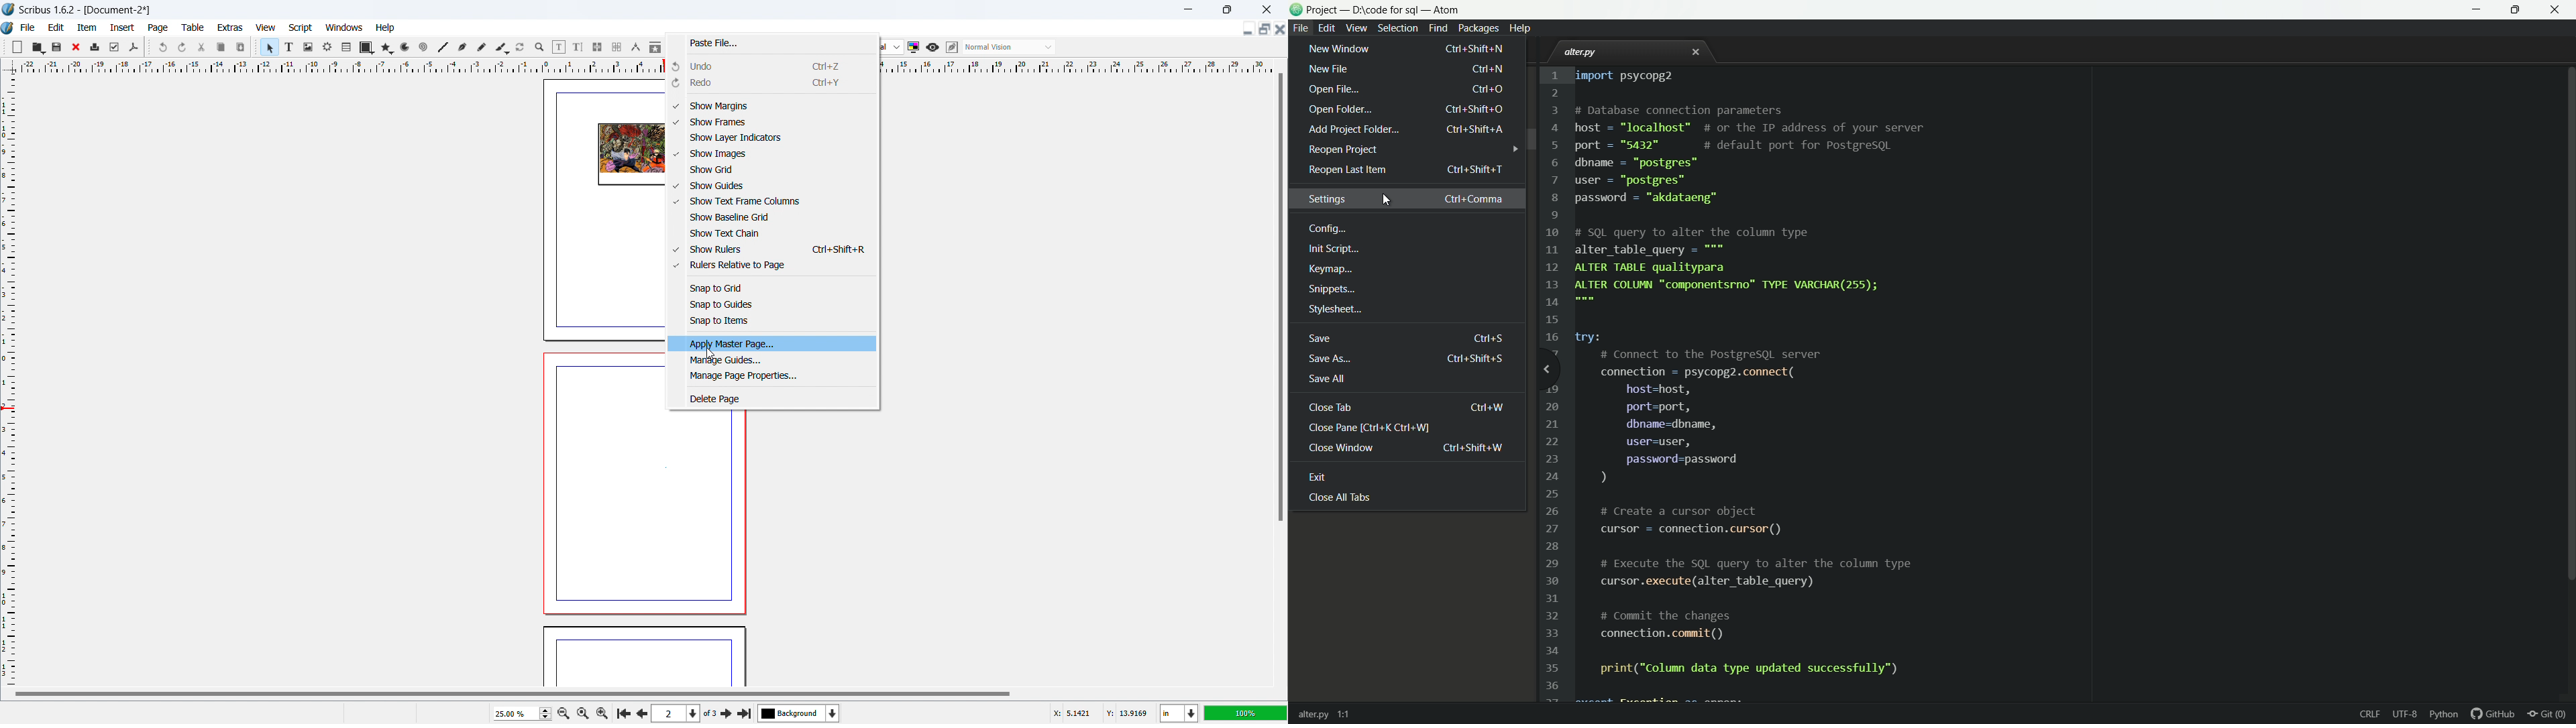 The image size is (2576, 728). Describe the element at coordinates (773, 186) in the screenshot. I see `show guides toggle` at that location.